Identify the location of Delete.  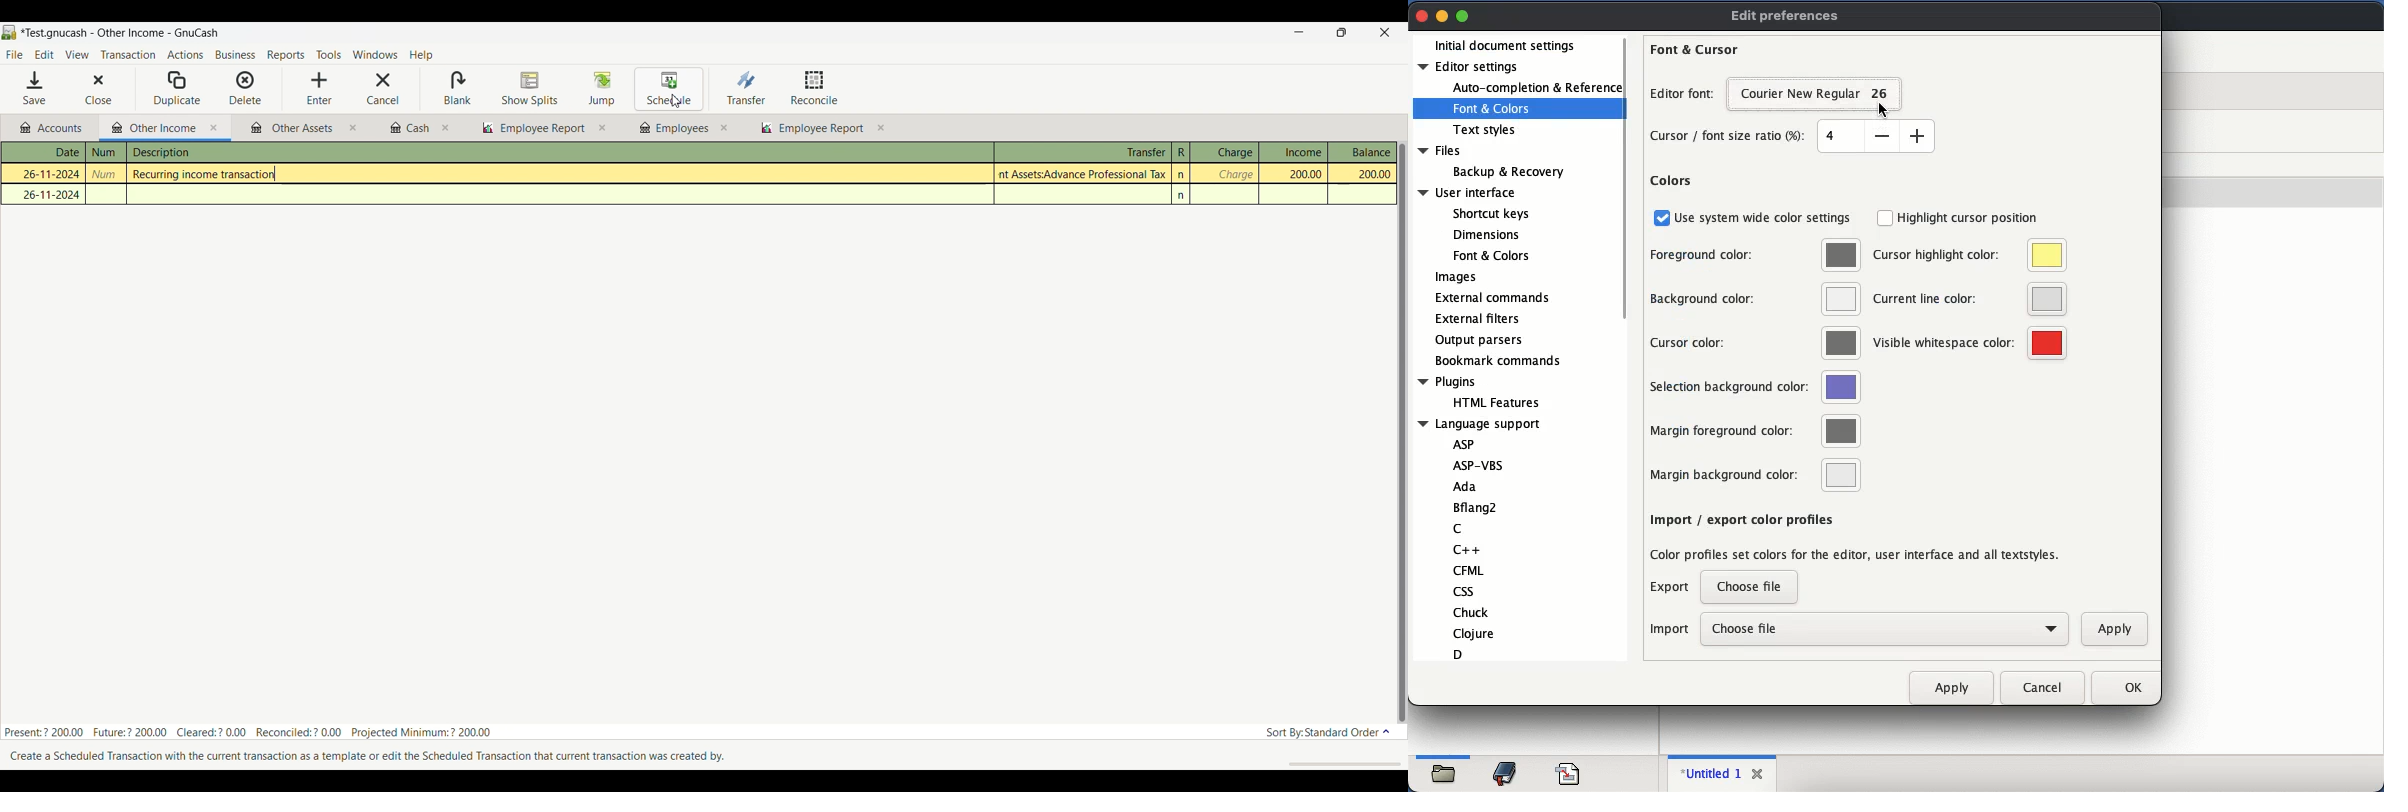
(246, 87).